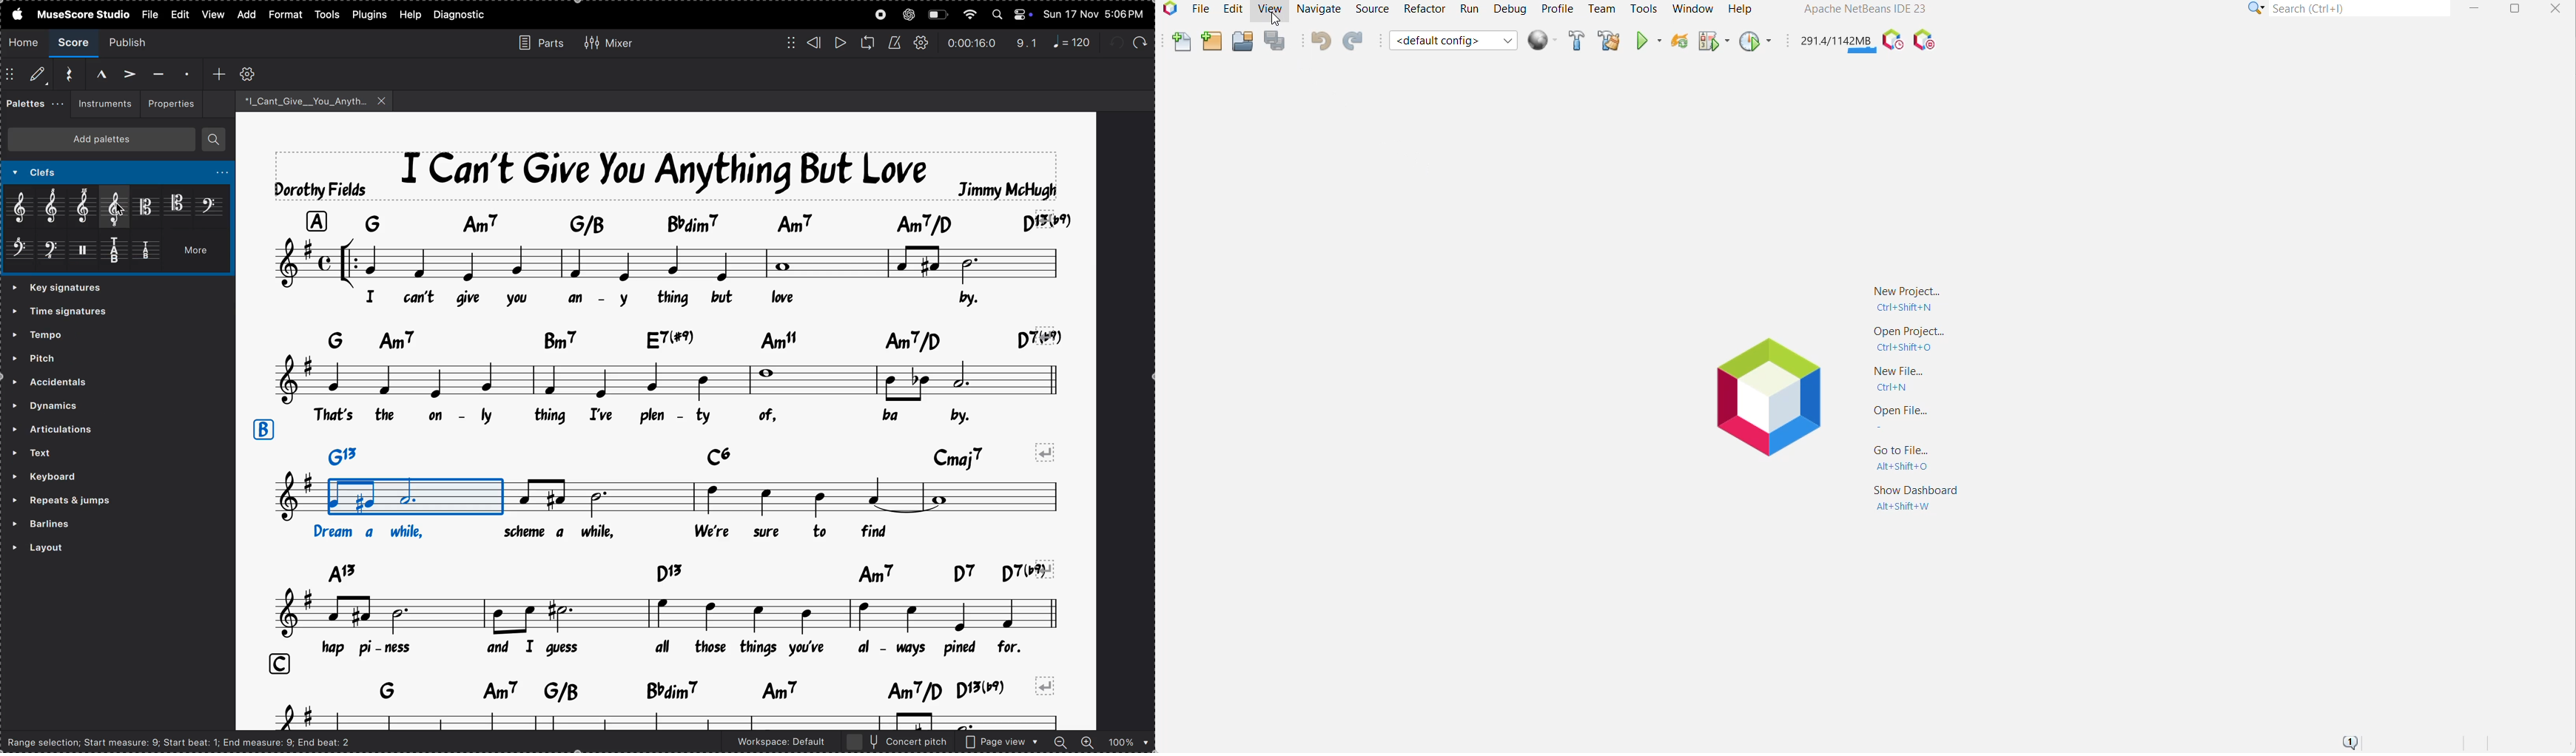 The height and width of the screenshot is (756, 2576). I want to click on zoom in and out, so click(1100, 743).